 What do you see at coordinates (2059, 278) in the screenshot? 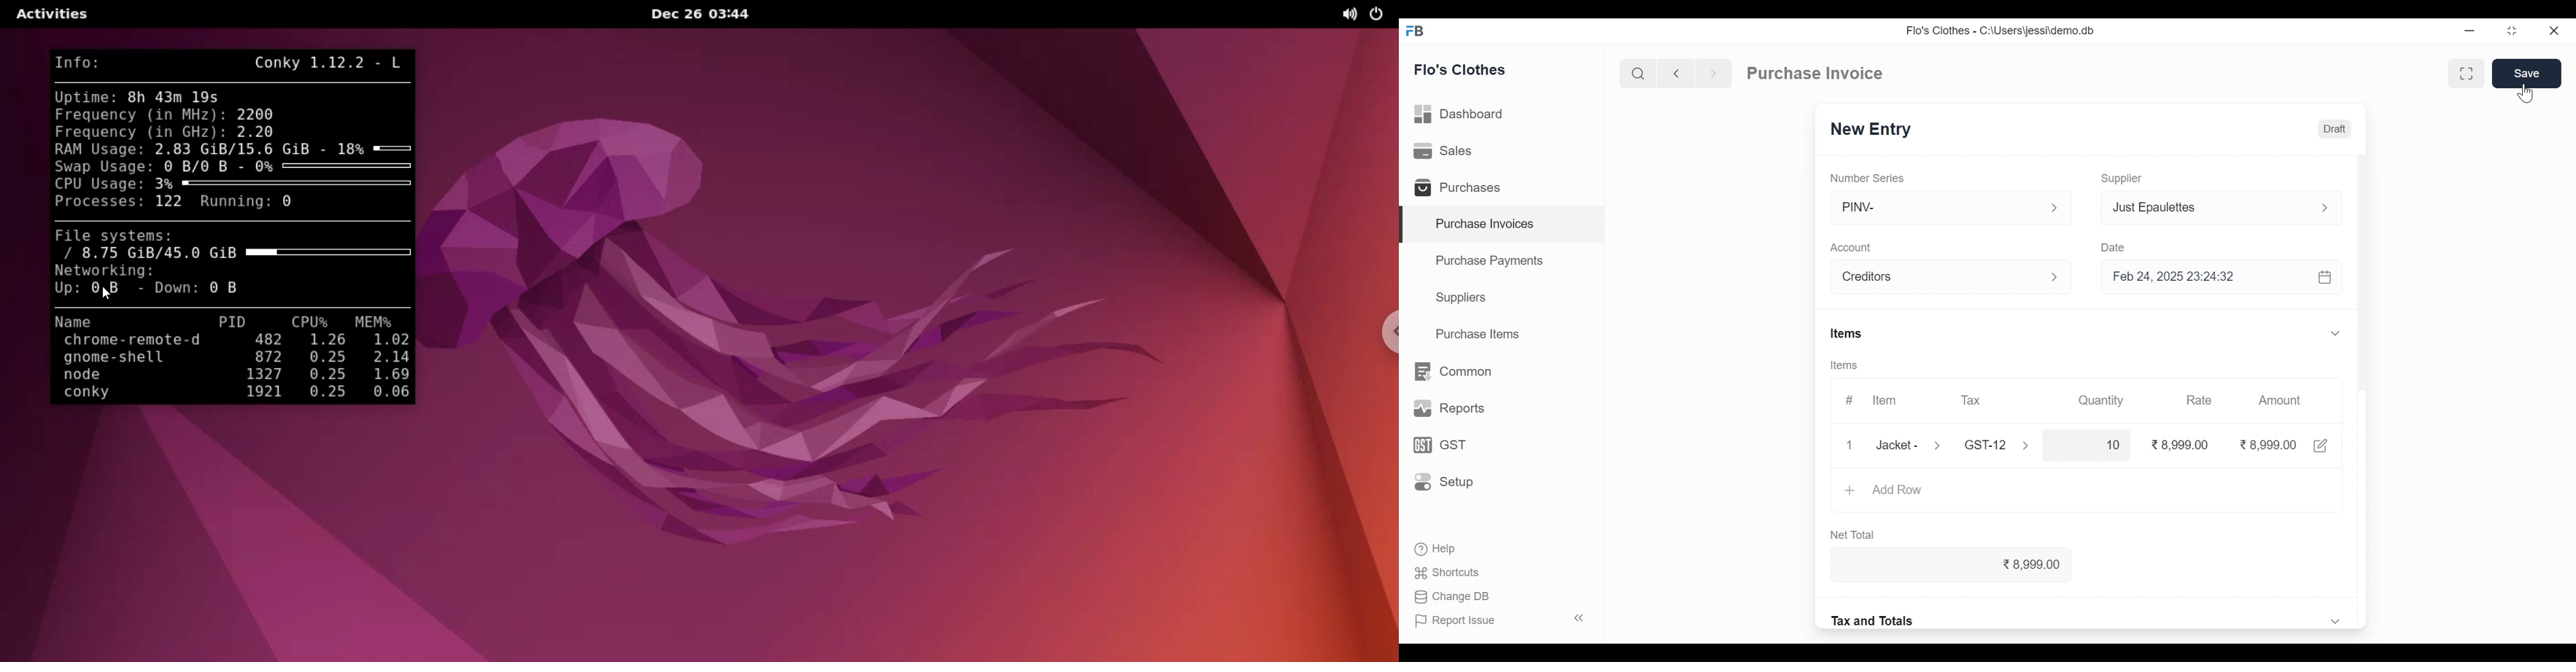
I see `Expand` at bounding box center [2059, 278].